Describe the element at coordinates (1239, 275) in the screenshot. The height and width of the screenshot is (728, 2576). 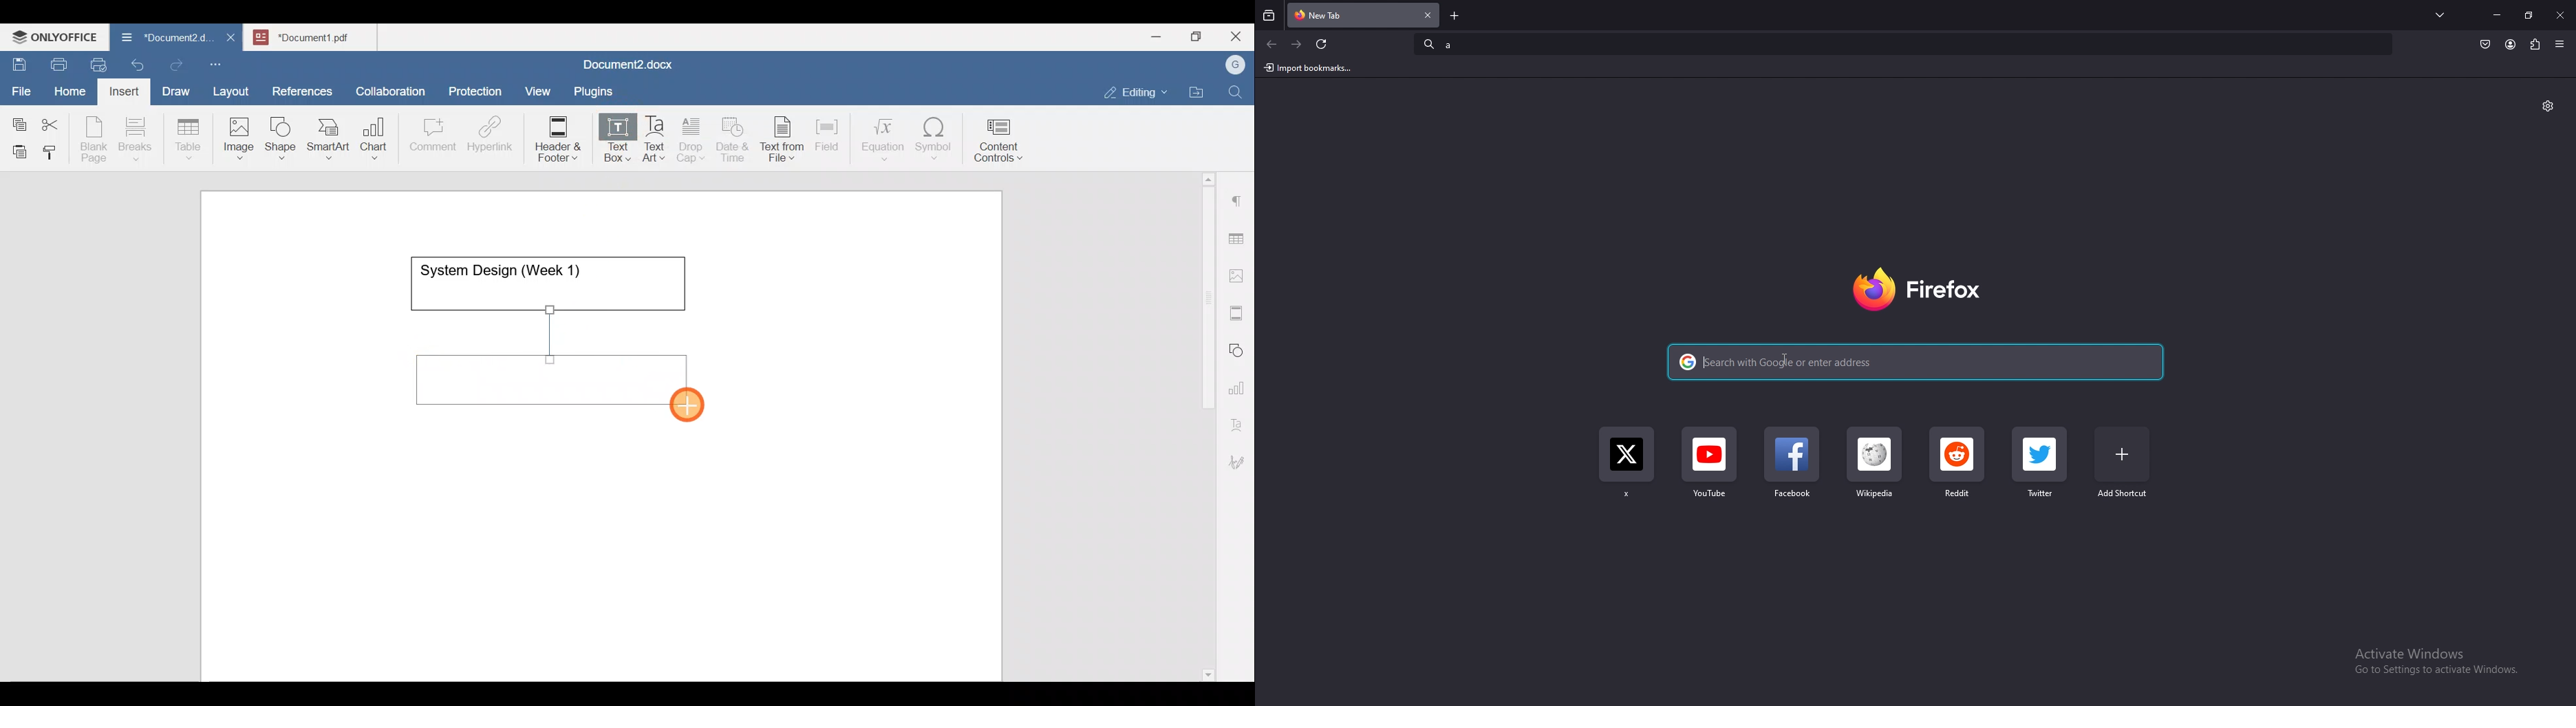
I see `Image settings` at that location.